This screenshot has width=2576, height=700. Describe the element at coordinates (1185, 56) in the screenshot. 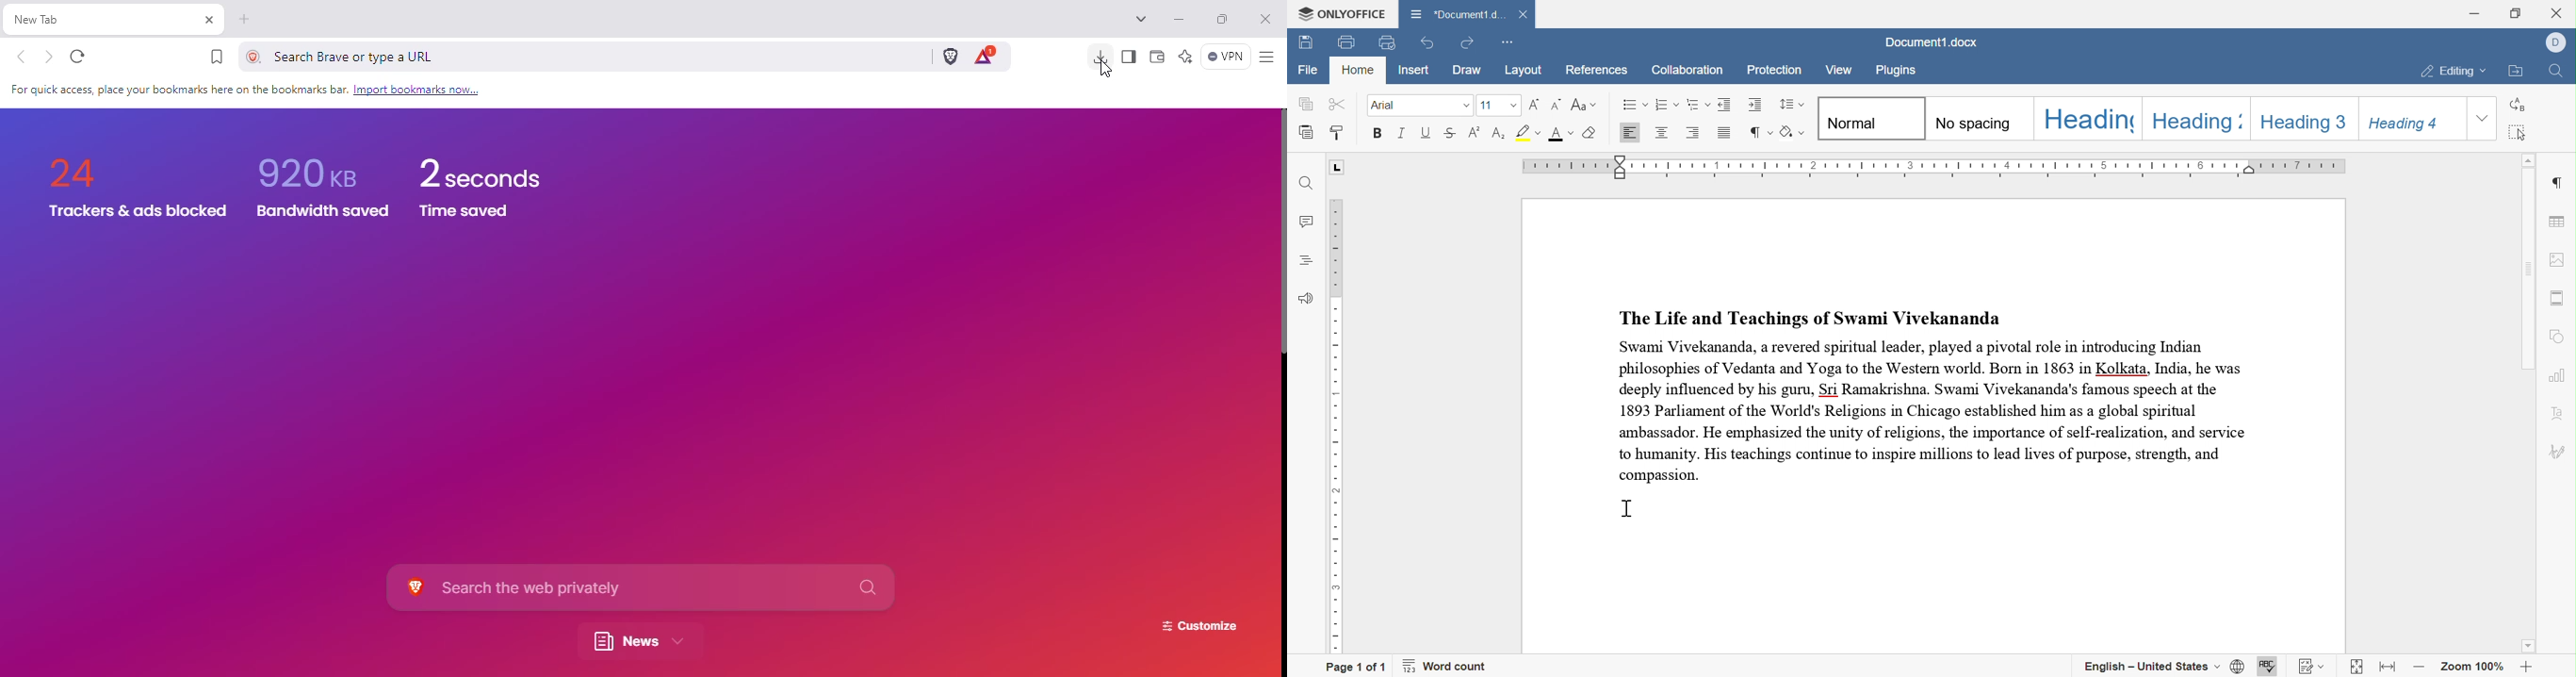

I see `leo AI` at that location.